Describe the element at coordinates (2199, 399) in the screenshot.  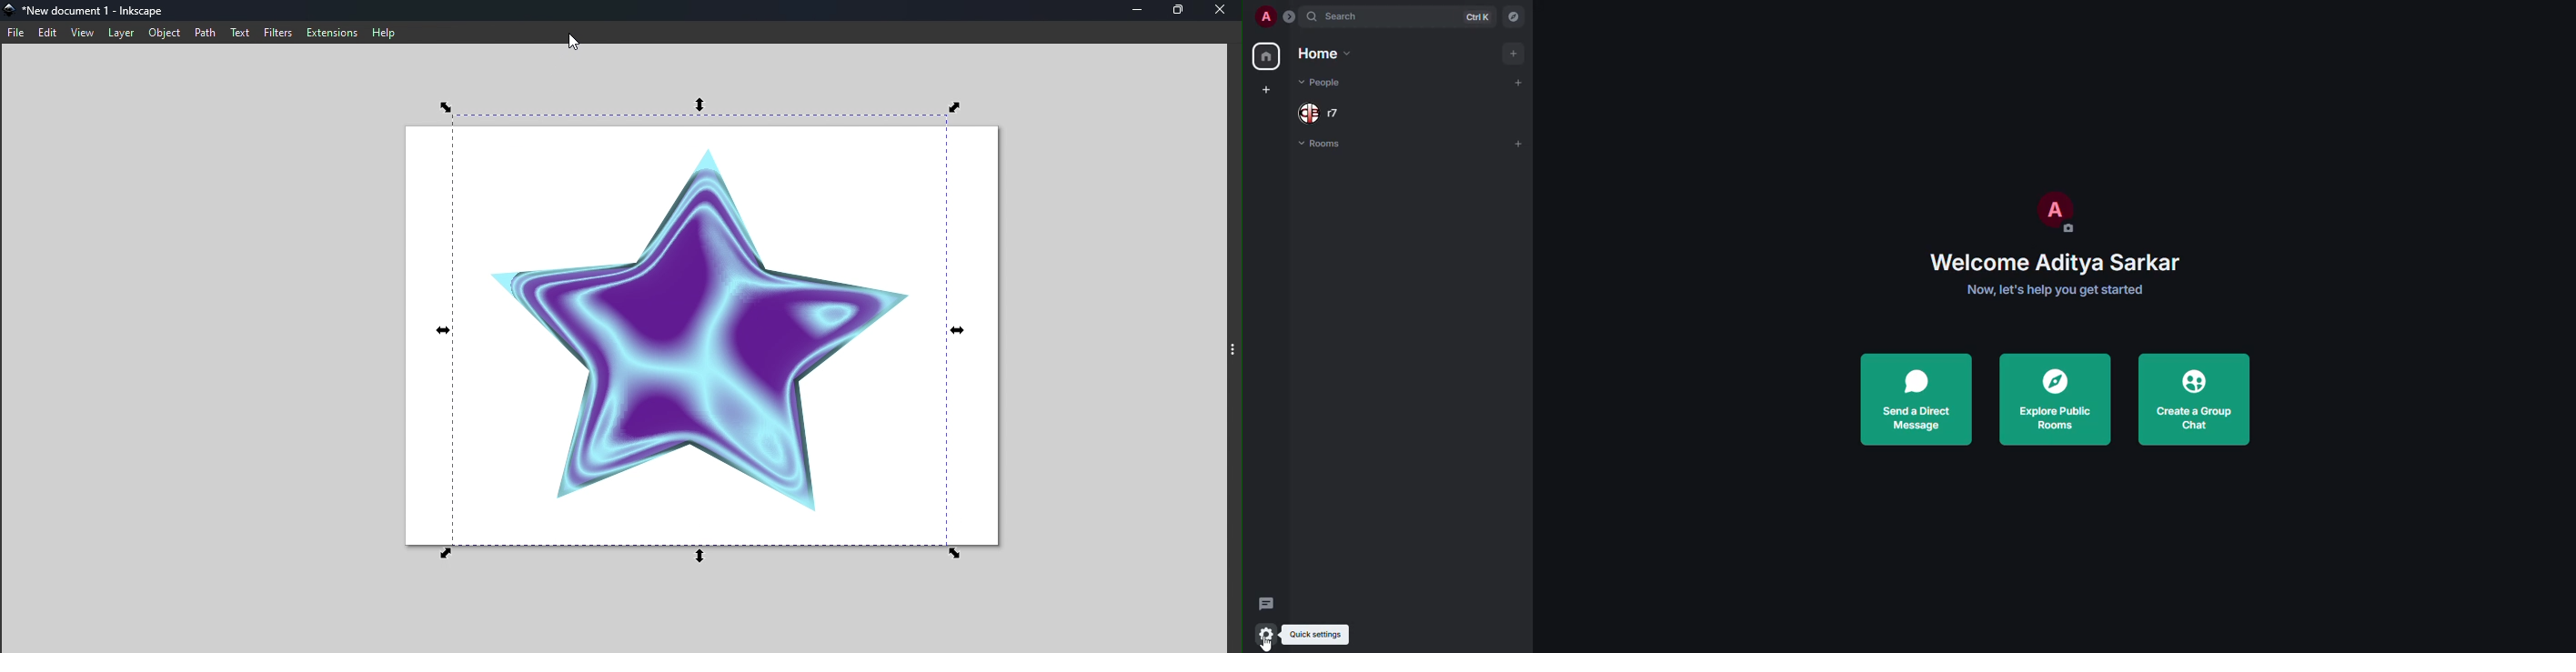
I see `create a group chat` at that location.